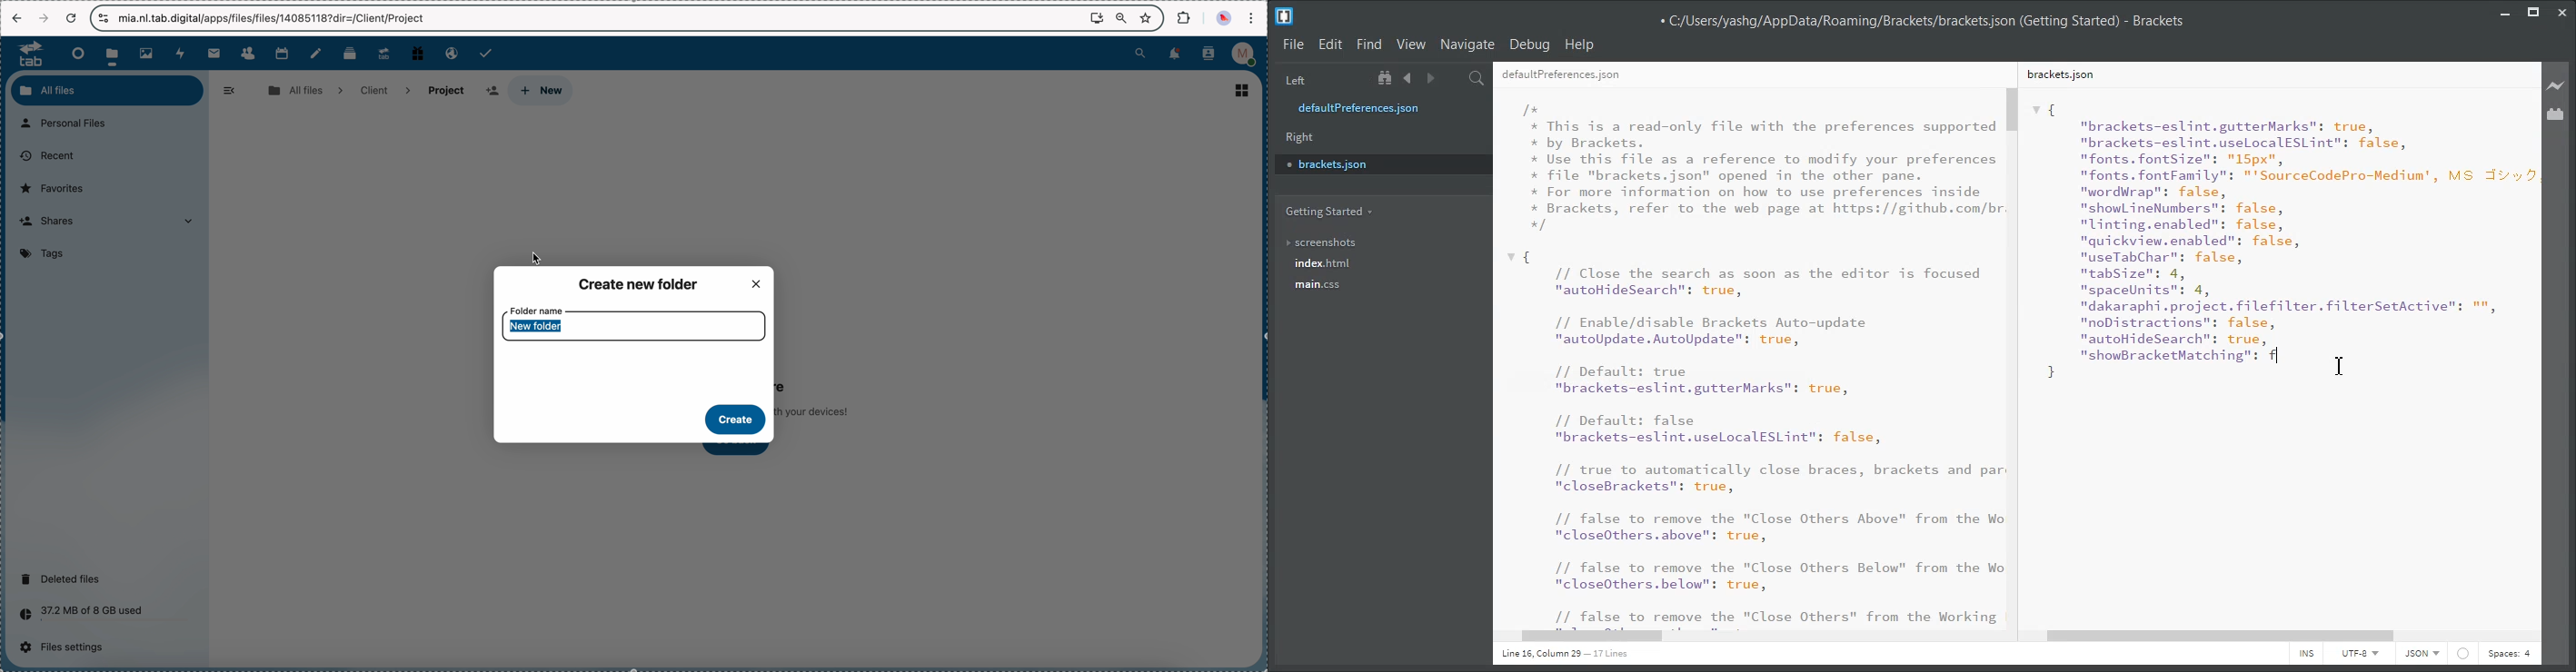 This screenshot has width=2576, height=672. I want to click on Horizontal Scroll Bar, so click(2282, 637).